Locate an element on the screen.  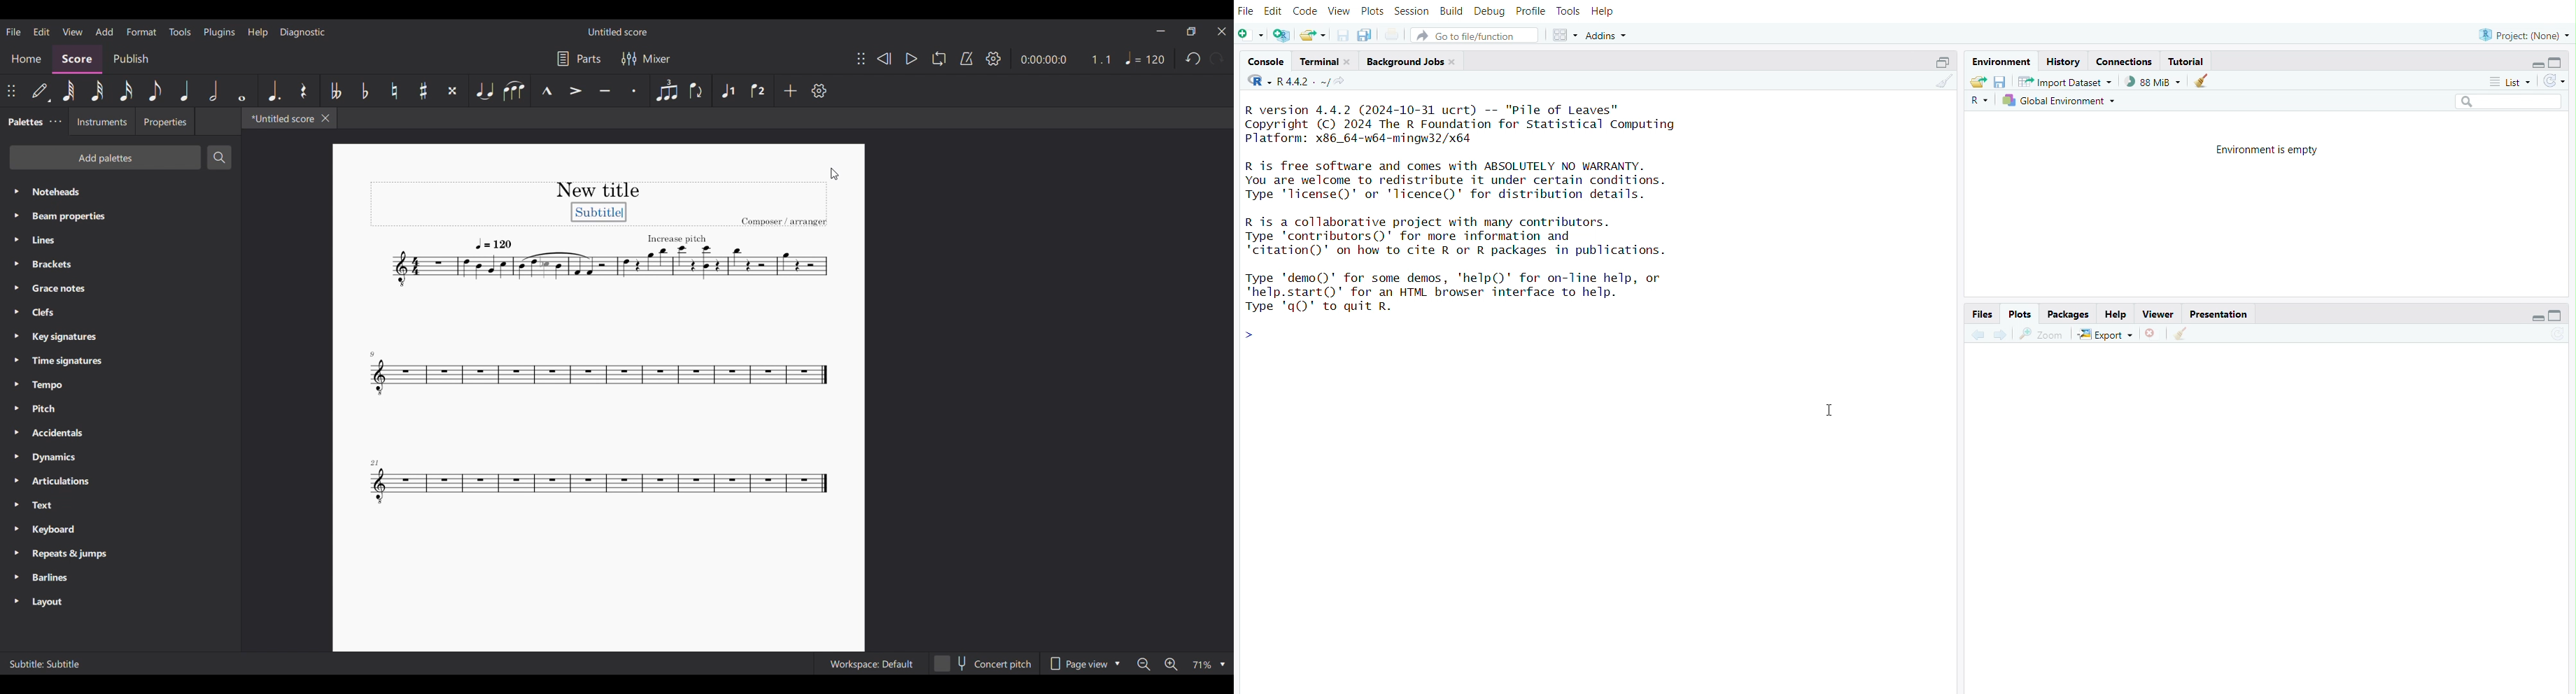
environment is empty is located at coordinates (2262, 150).